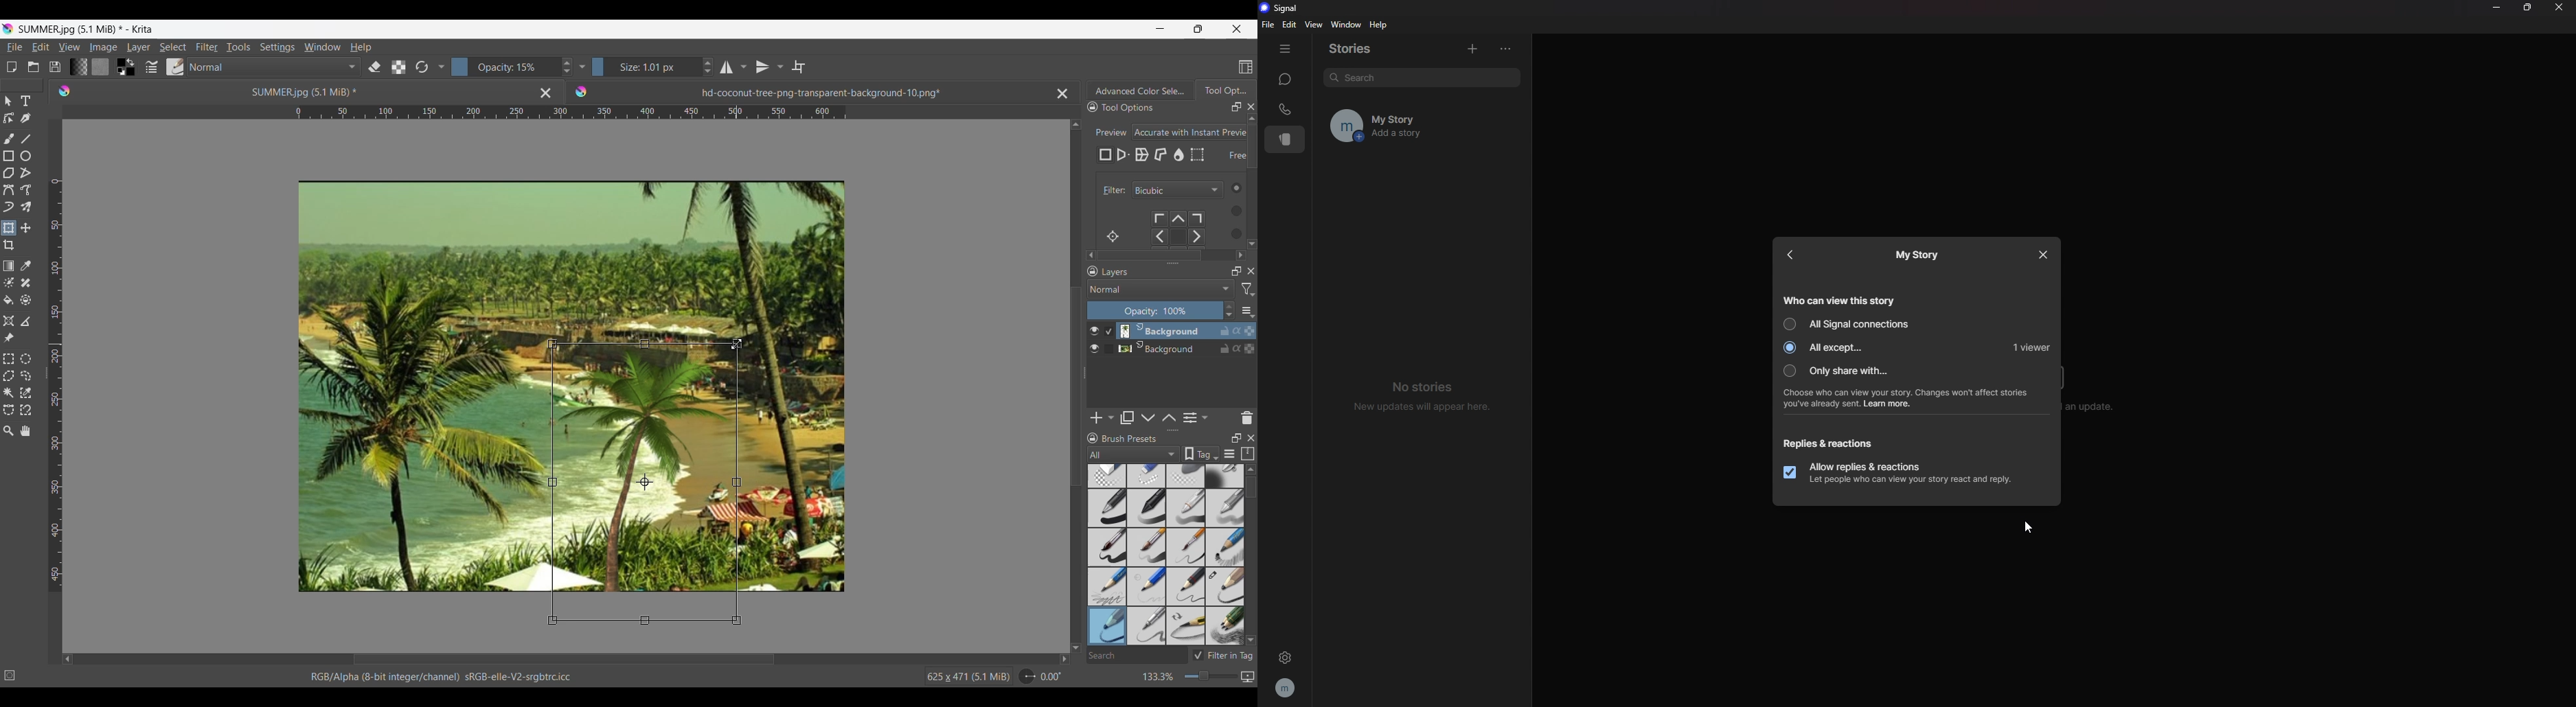  I want to click on Help, so click(361, 48).